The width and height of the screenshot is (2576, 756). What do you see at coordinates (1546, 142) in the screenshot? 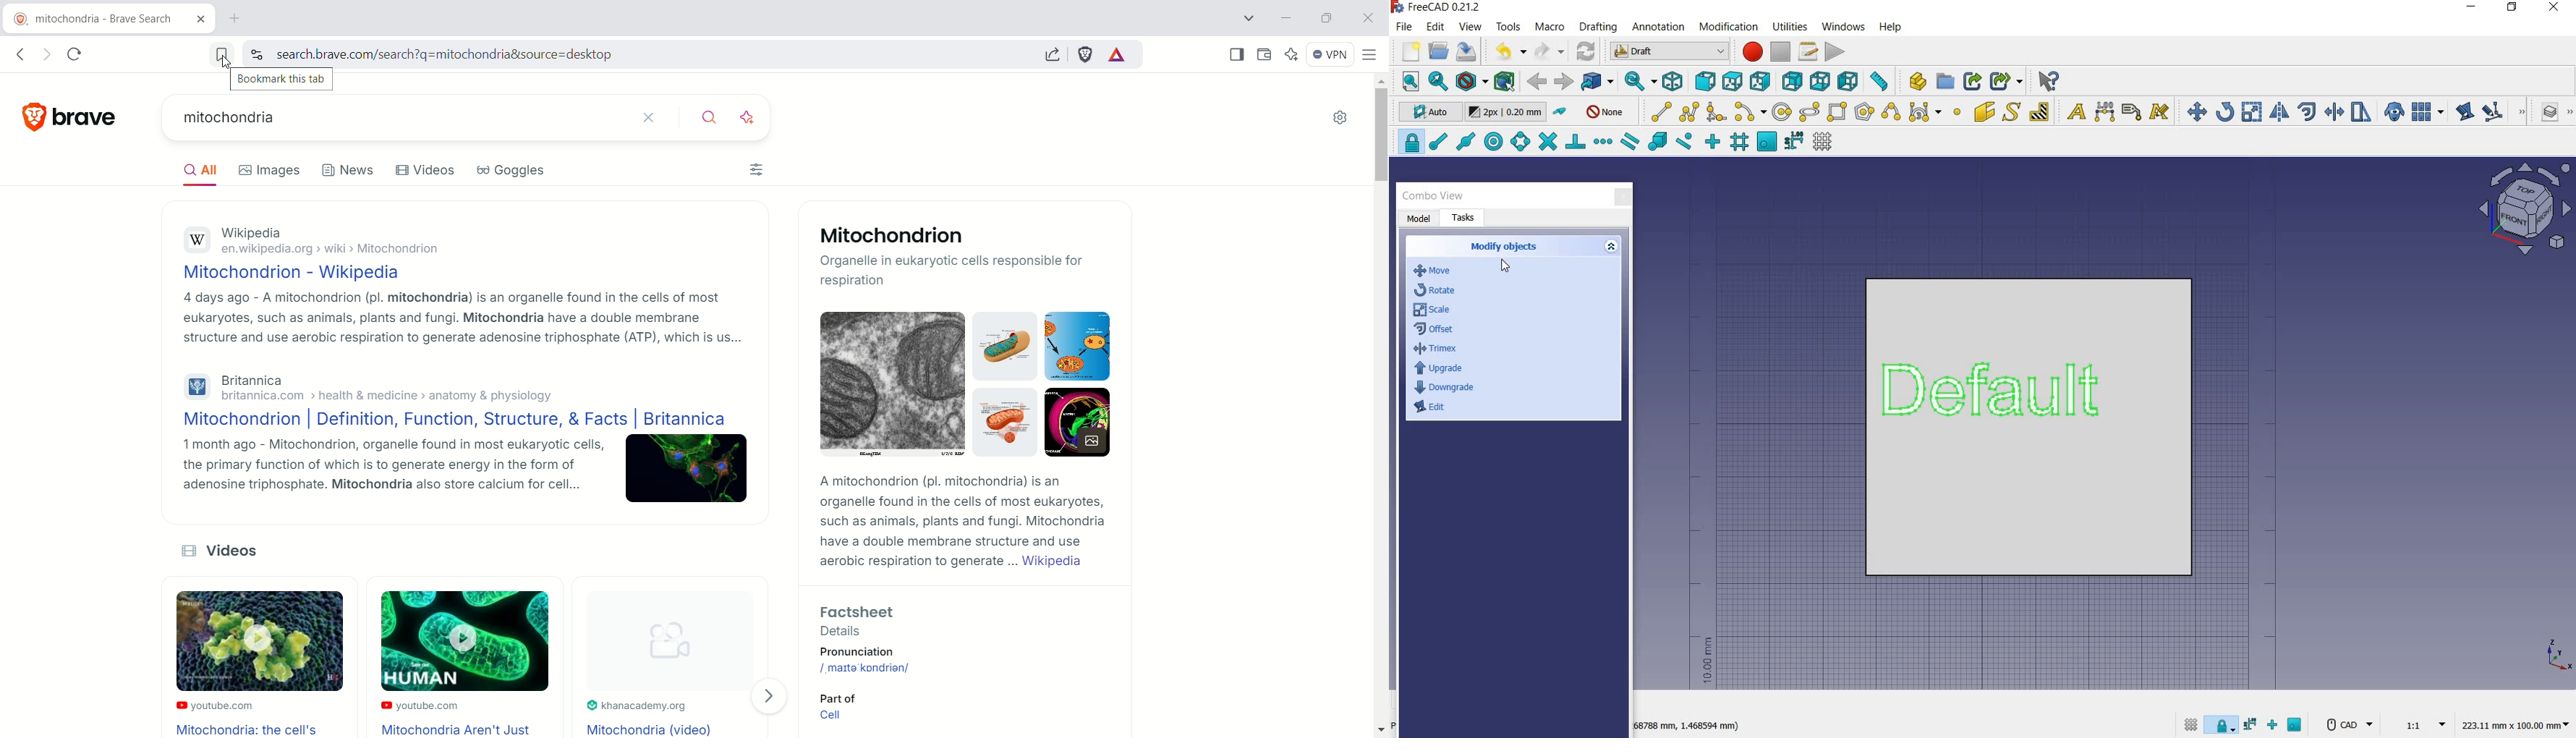
I see `snap intersection` at bounding box center [1546, 142].